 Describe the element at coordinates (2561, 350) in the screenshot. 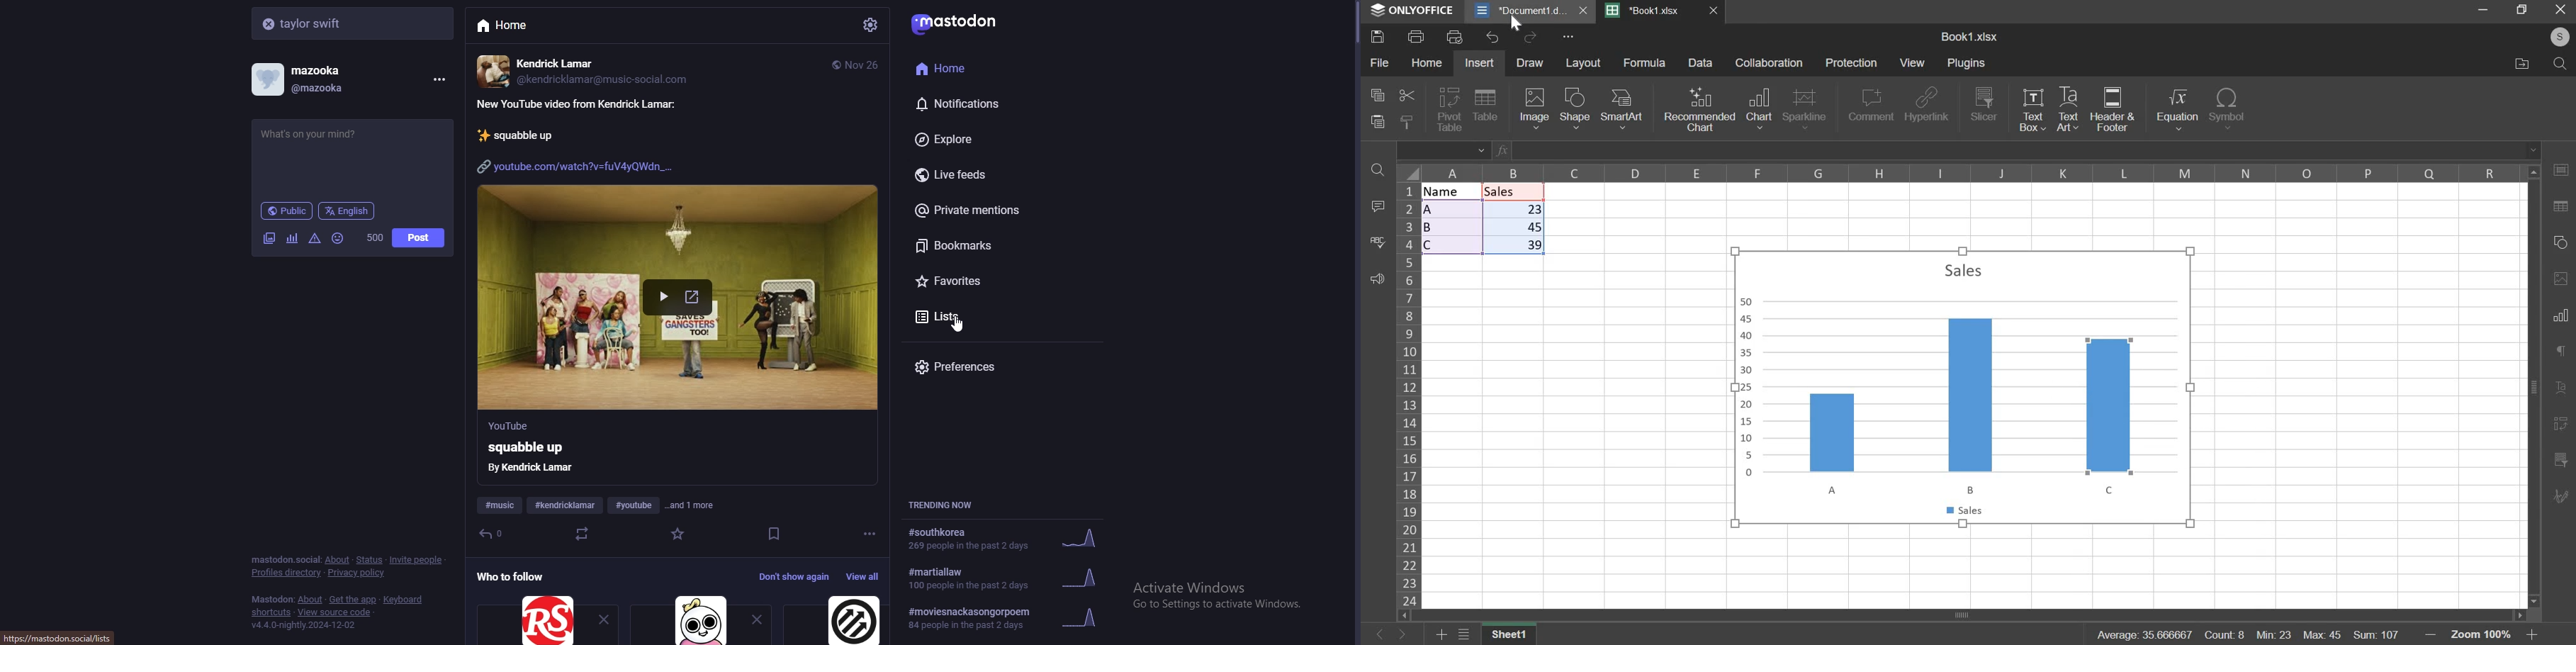

I see `Comment Tool` at that location.